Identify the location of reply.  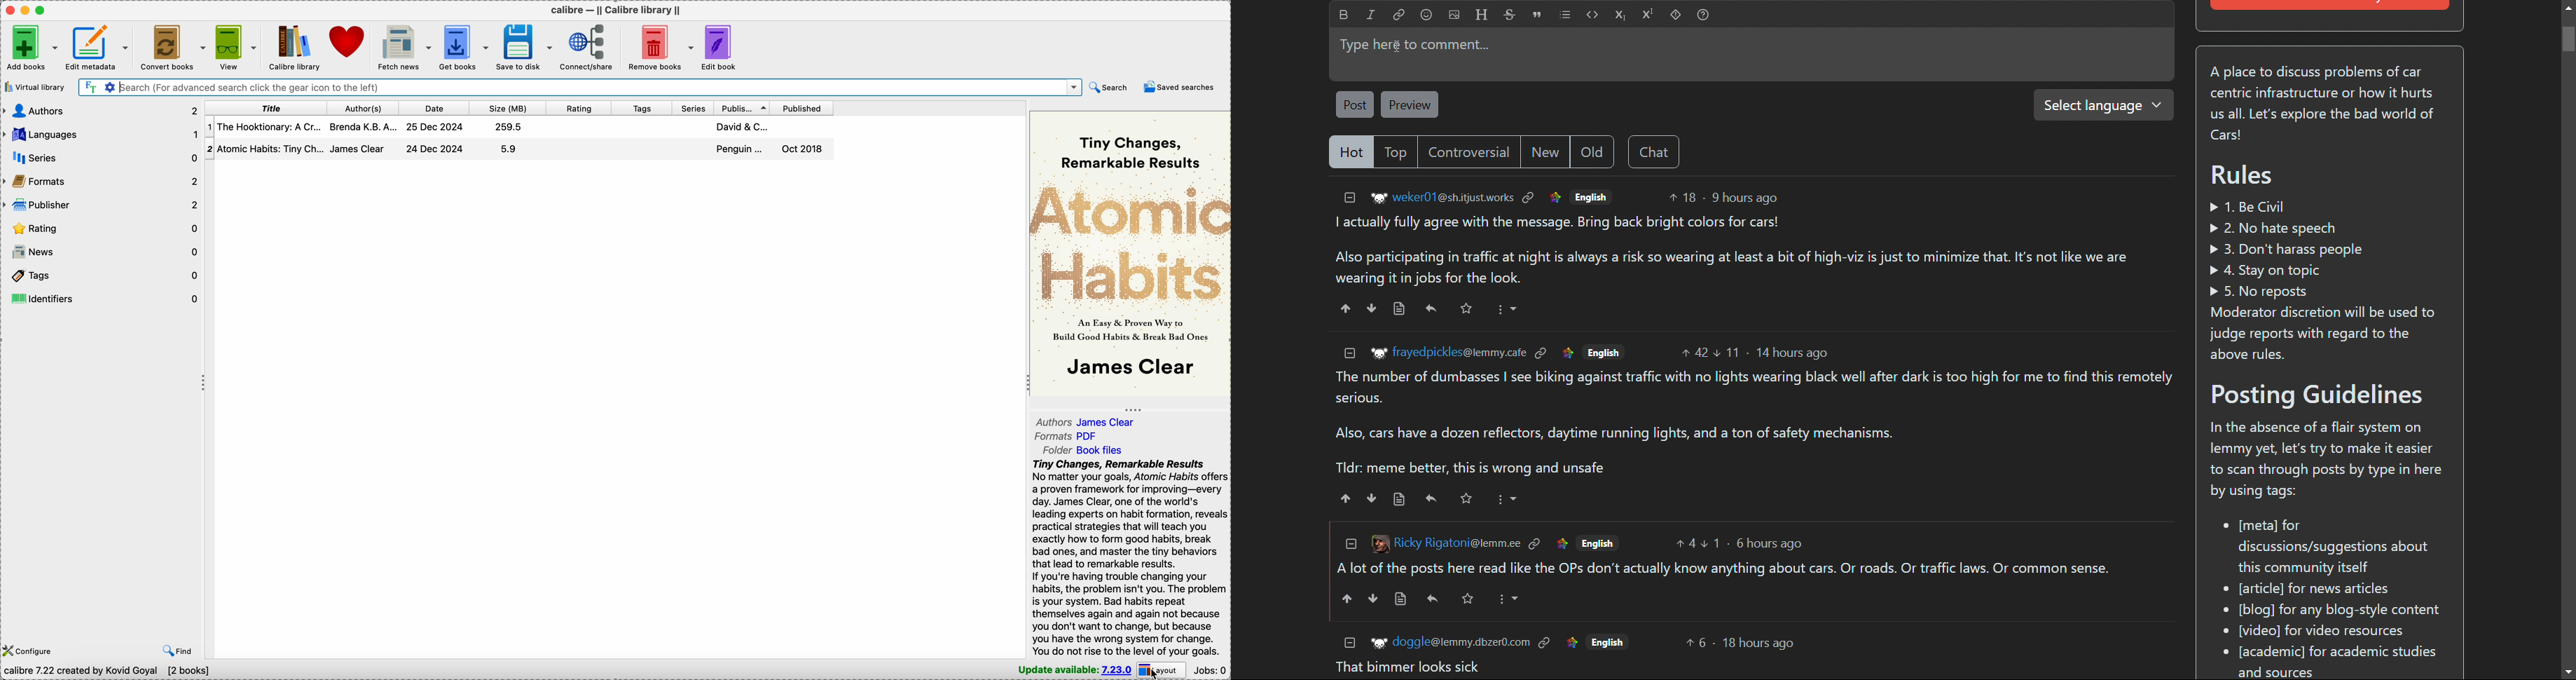
(1433, 598).